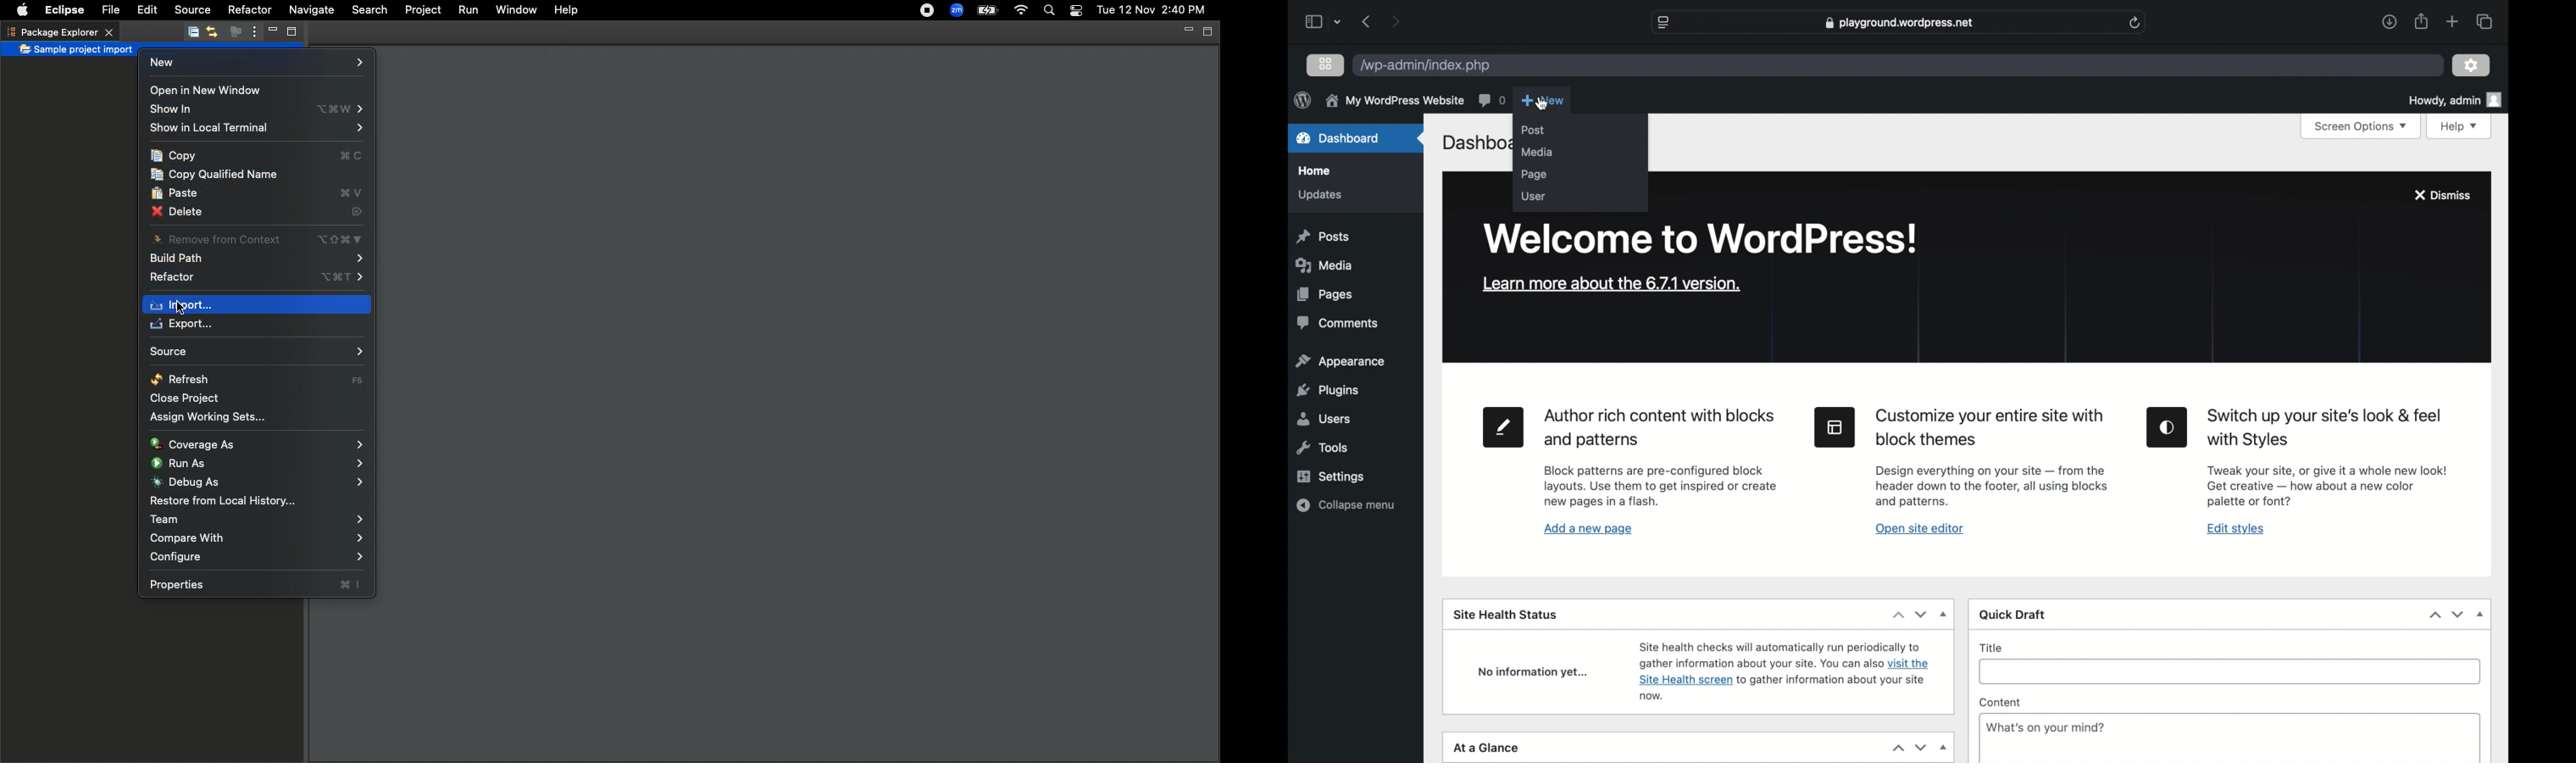  I want to click on Configure, so click(258, 559).